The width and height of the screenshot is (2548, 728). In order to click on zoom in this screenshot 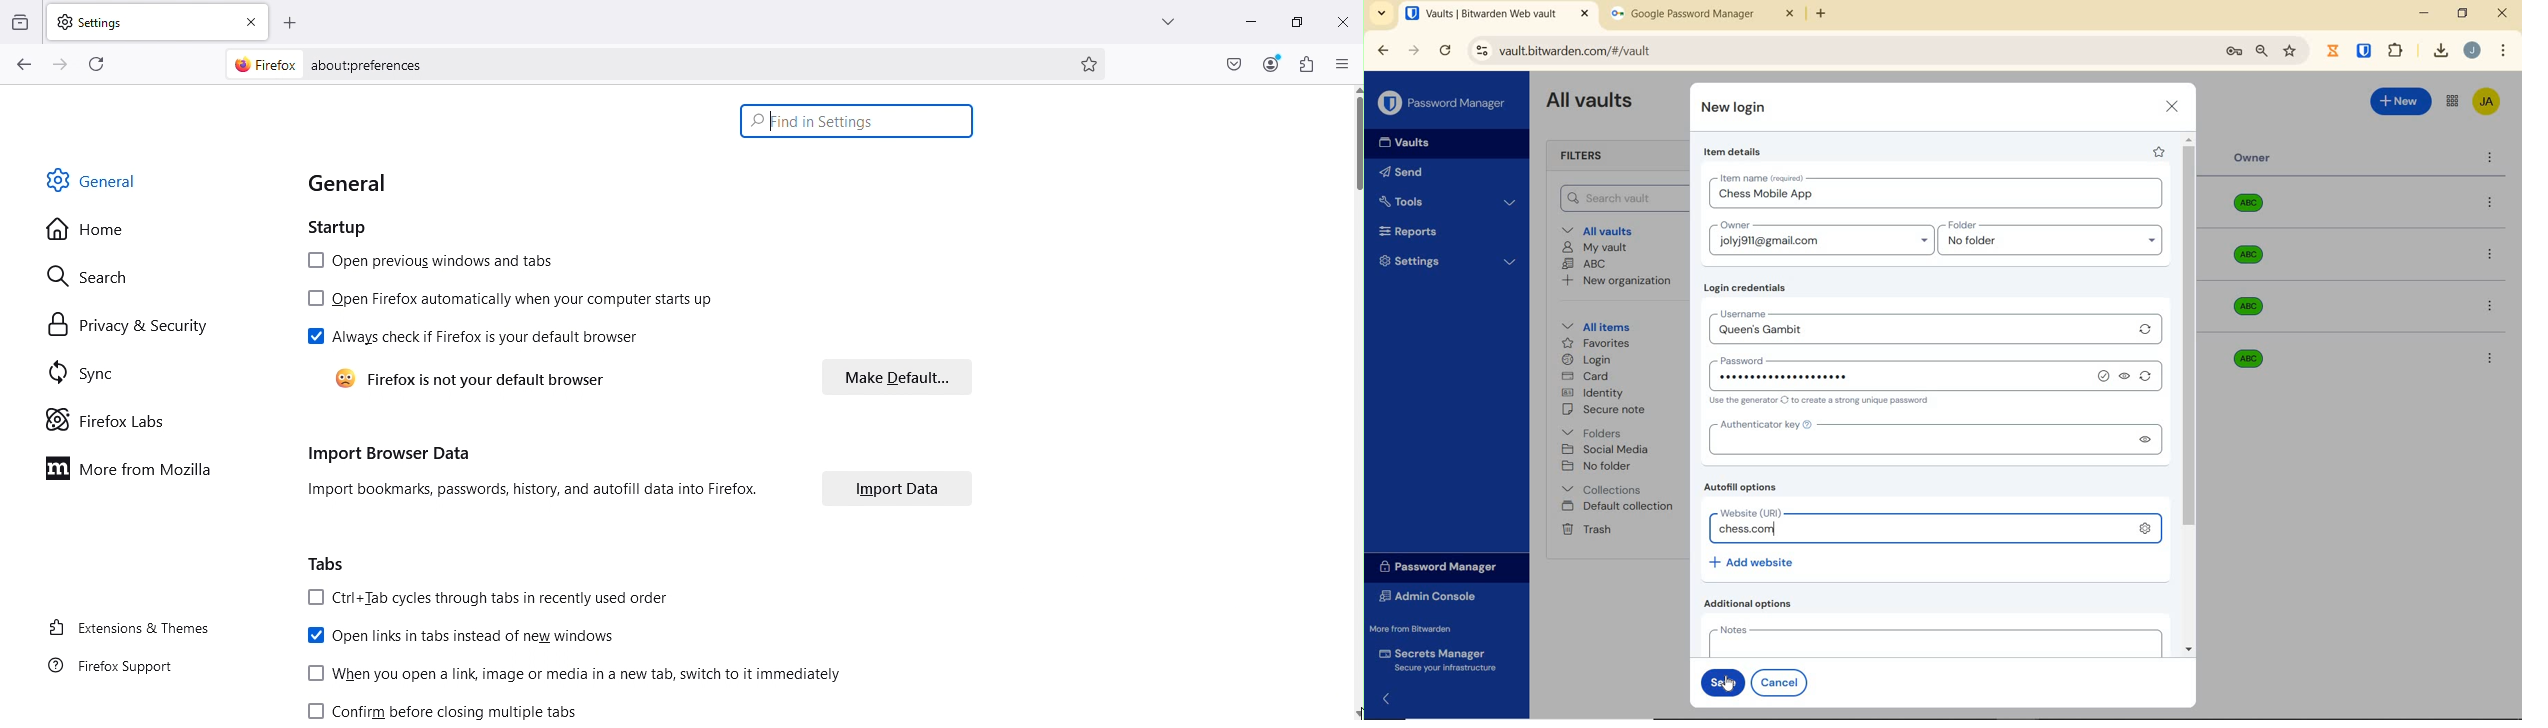, I will do `click(2261, 51)`.